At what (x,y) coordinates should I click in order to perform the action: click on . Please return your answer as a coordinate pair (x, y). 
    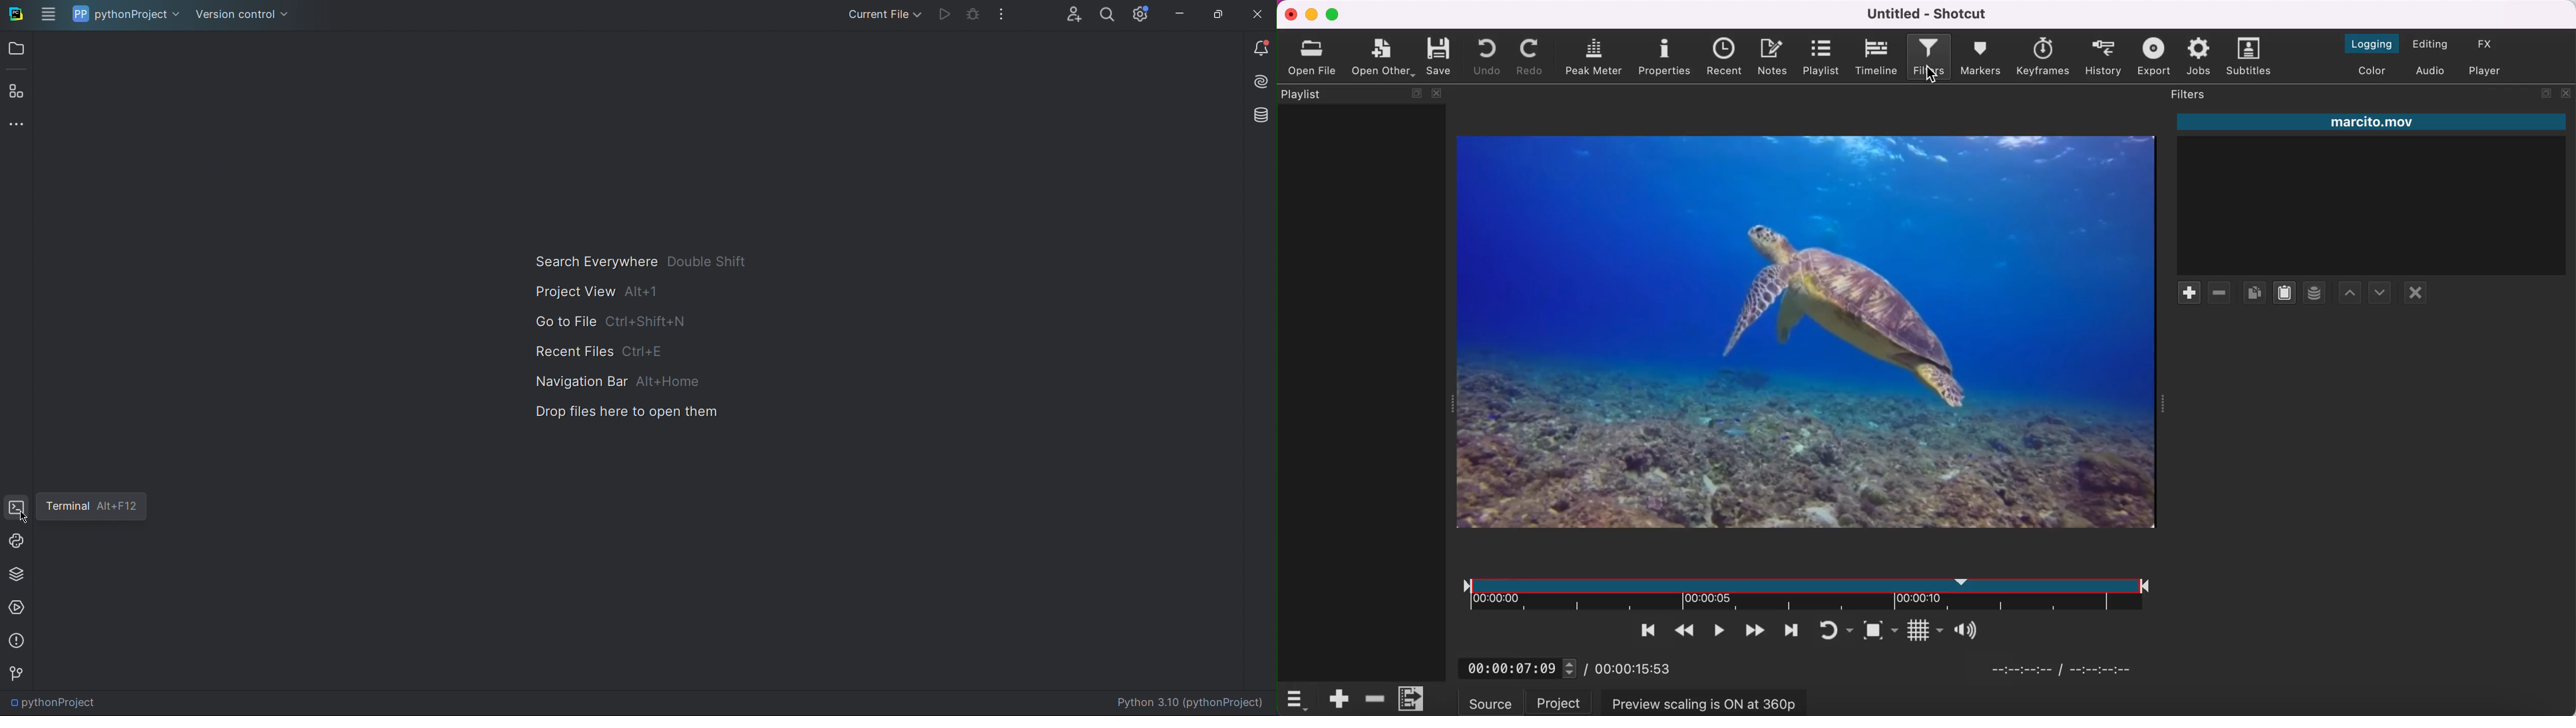
    Looking at the image, I should click on (1966, 629).